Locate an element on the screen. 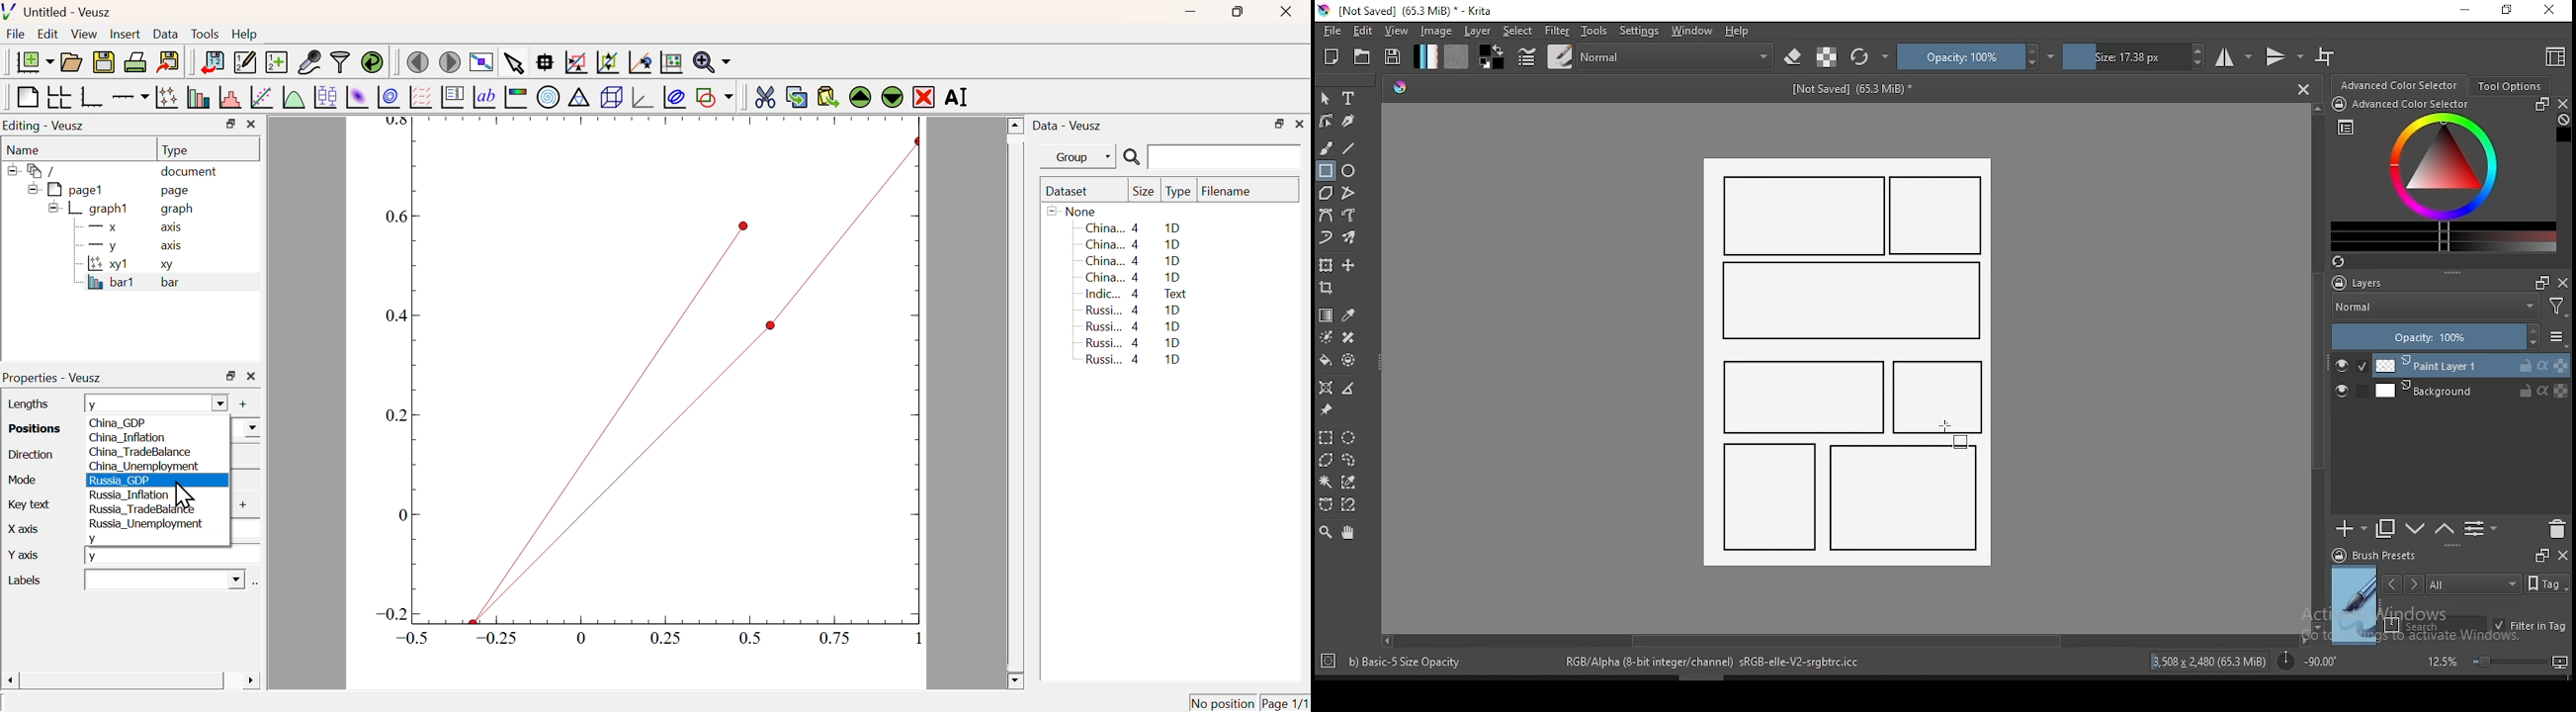 This screenshot has height=728, width=2576. help is located at coordinates (1741, 32).